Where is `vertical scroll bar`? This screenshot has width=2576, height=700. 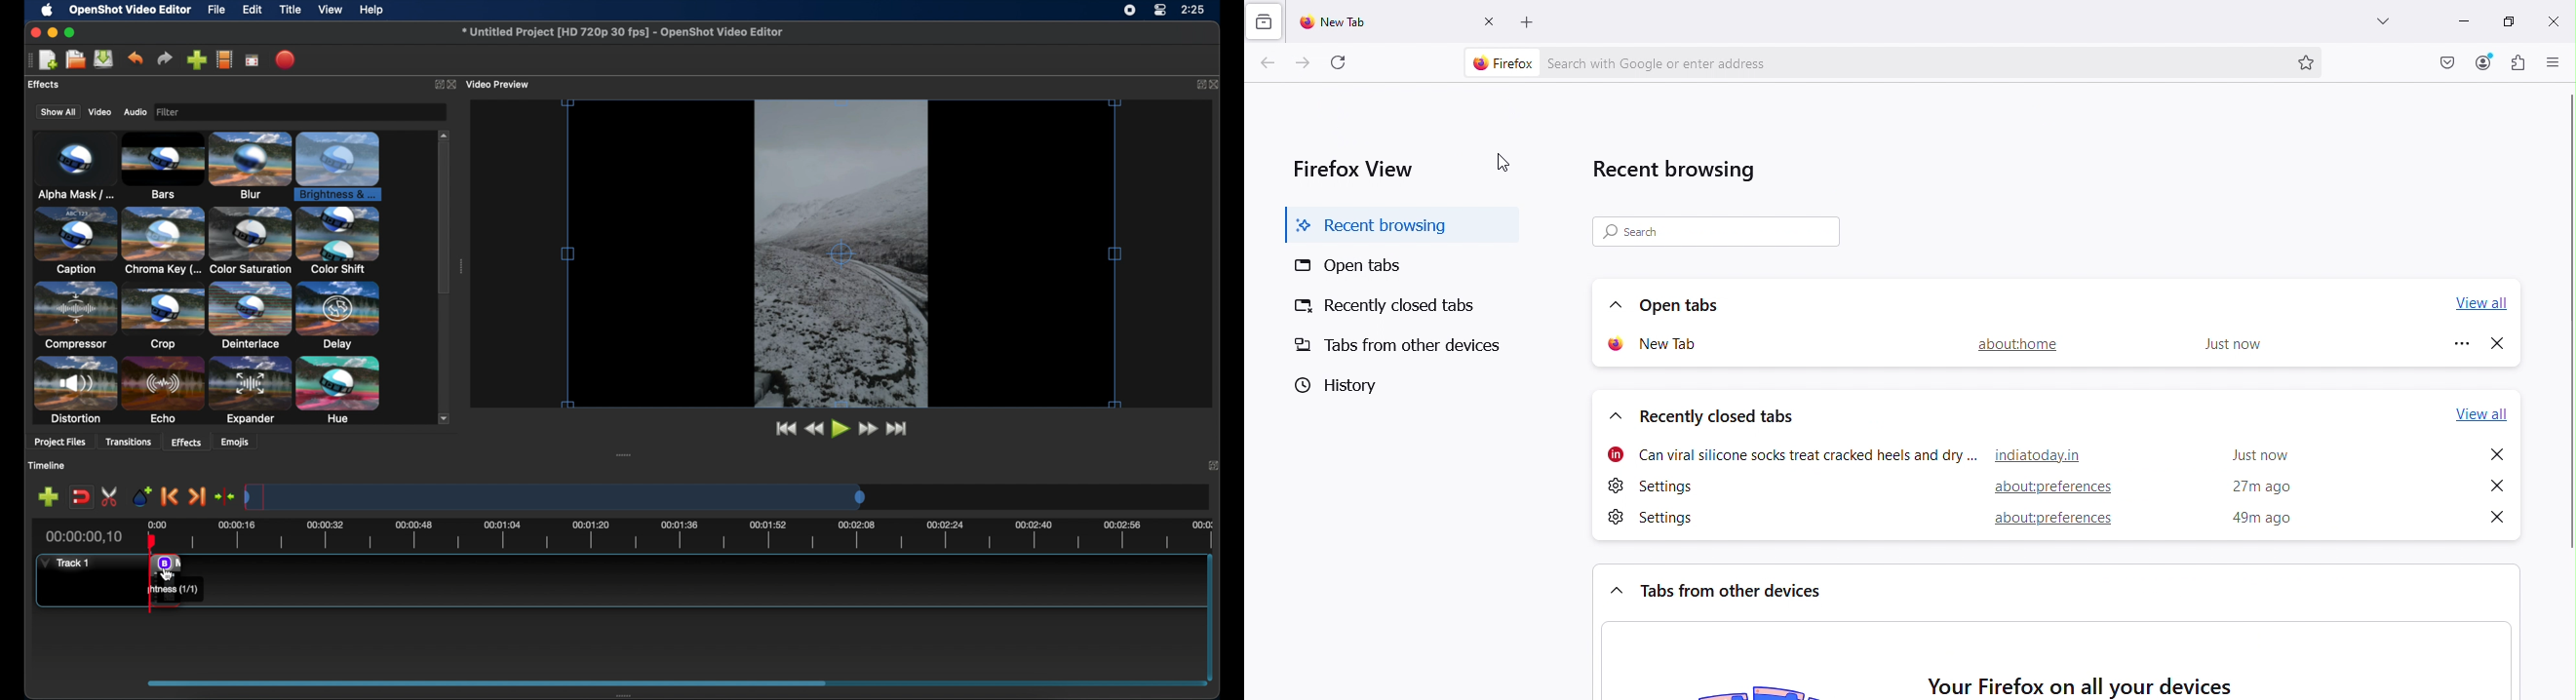 vertical scroll bar is located at coordinates (2566, 236).